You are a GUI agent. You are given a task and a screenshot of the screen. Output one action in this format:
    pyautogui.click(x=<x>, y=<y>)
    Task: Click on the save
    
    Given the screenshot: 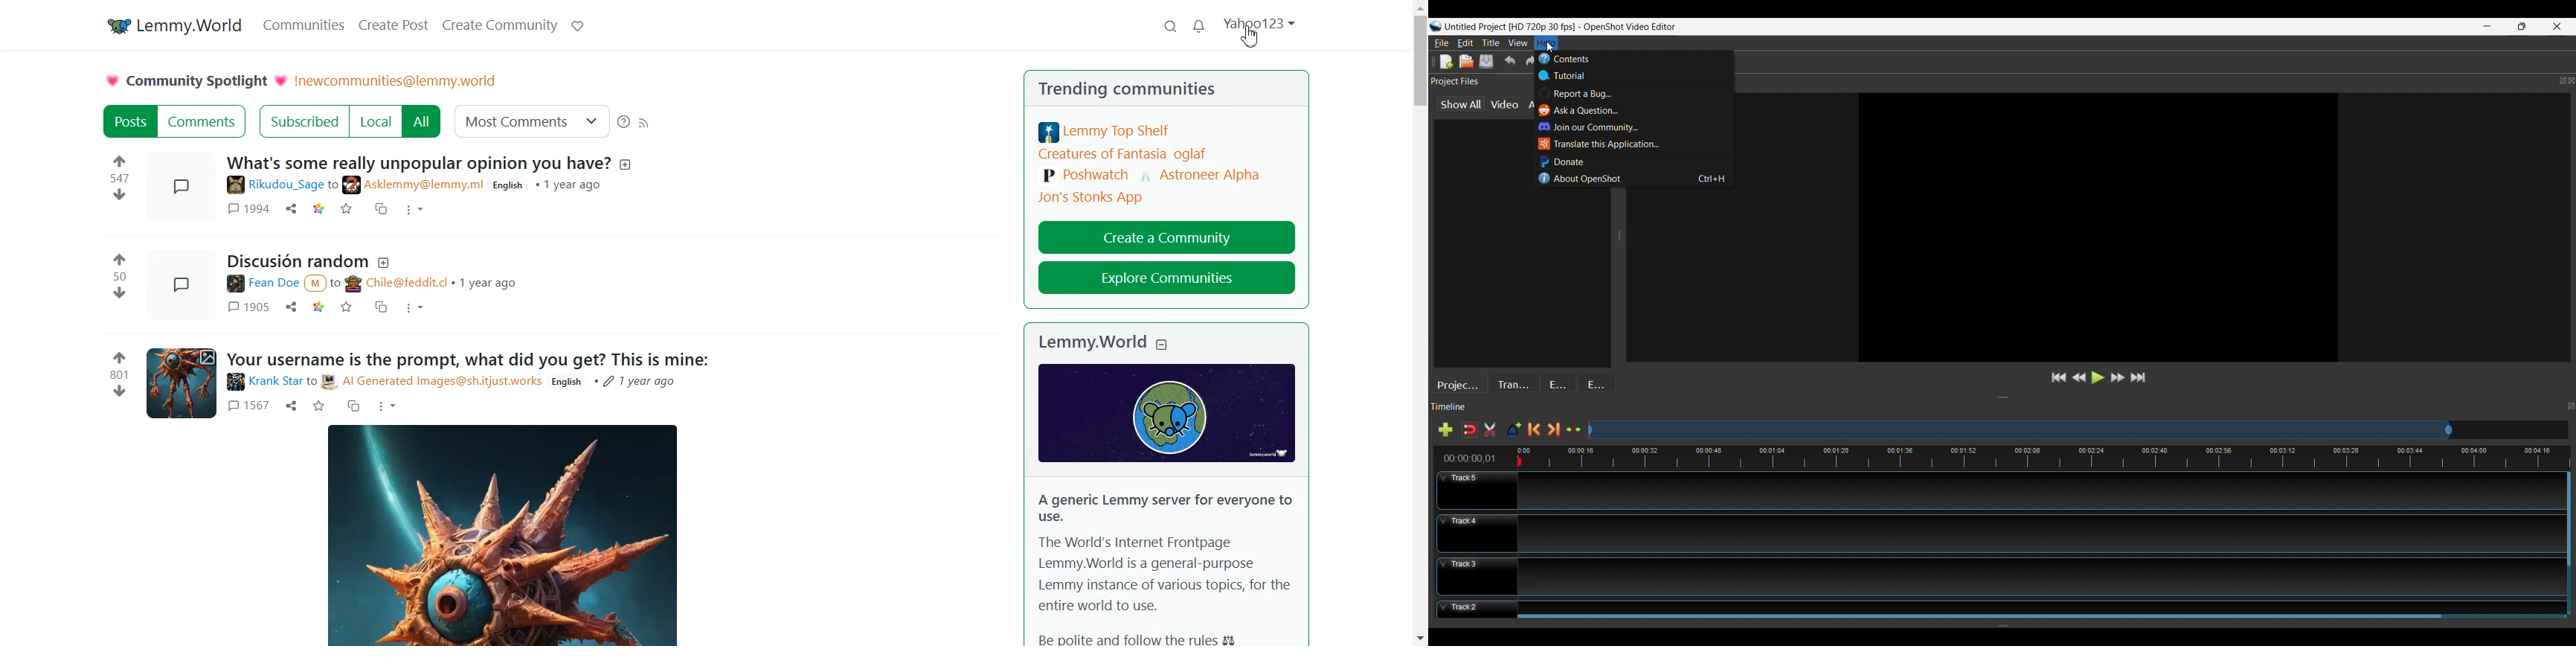 What is the action you would take?
    pyautogui.click(x=320, y=406)
    